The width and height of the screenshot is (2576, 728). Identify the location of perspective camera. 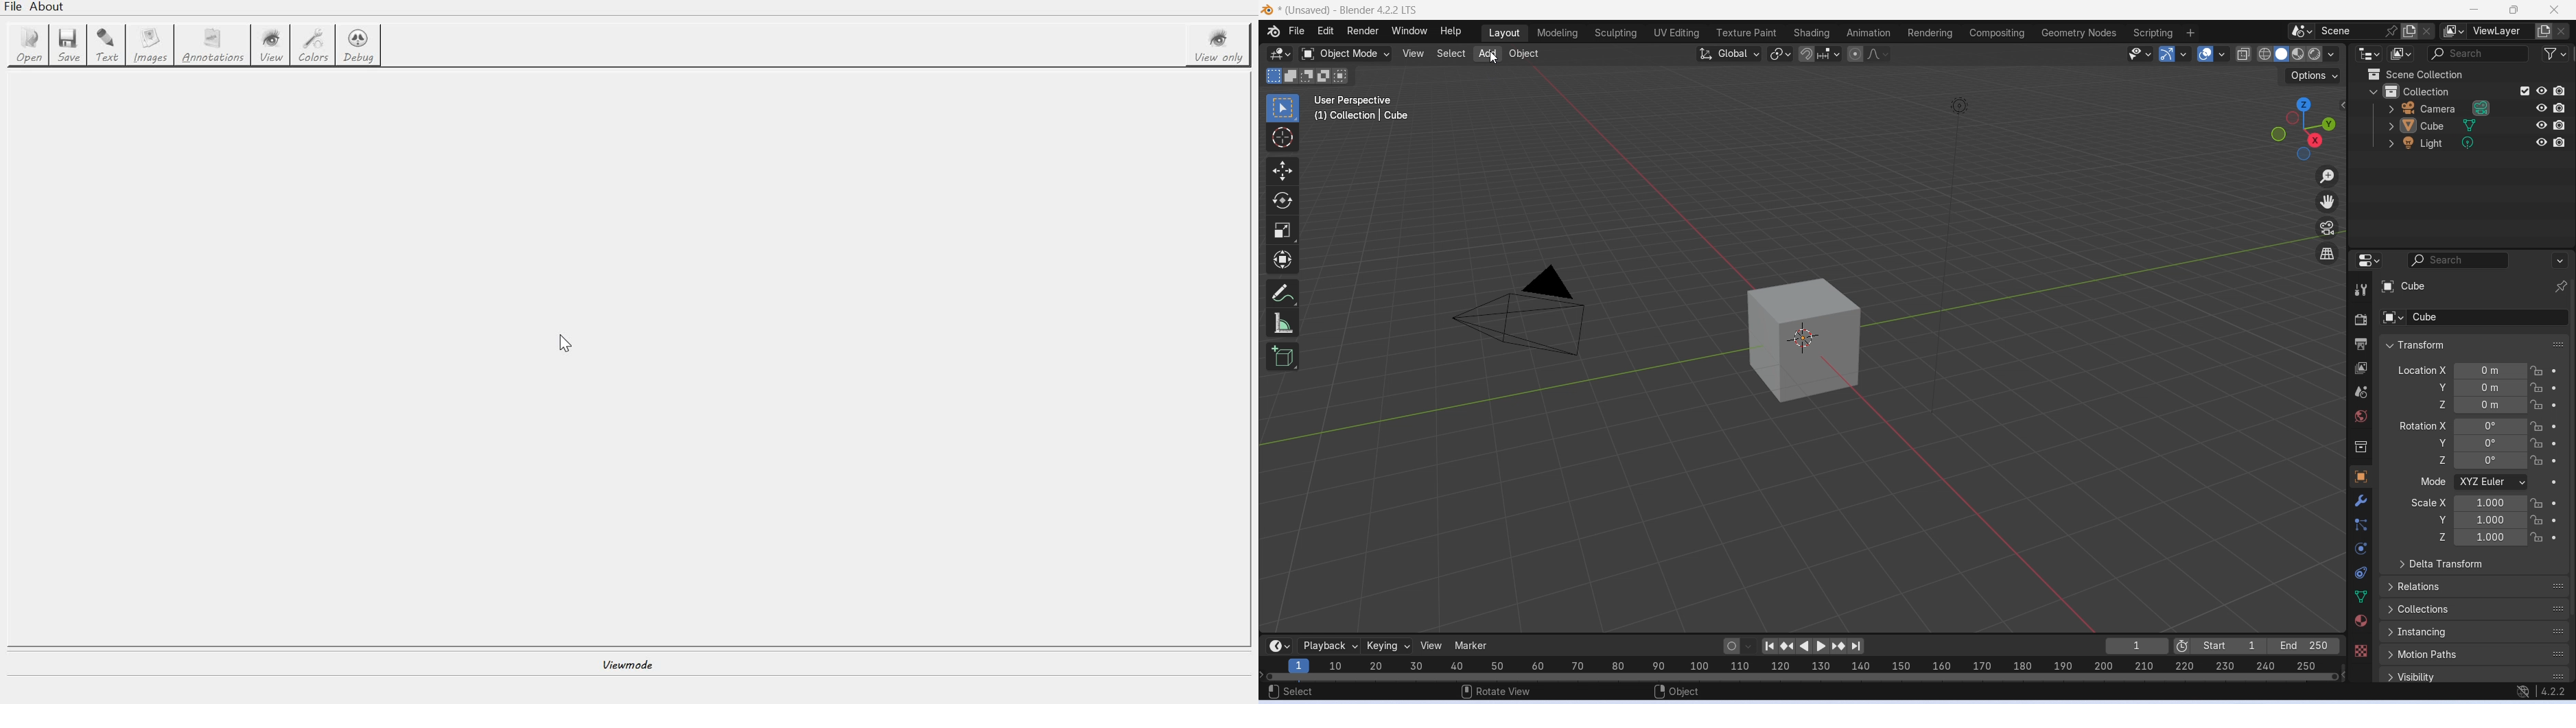
(1519, 314).